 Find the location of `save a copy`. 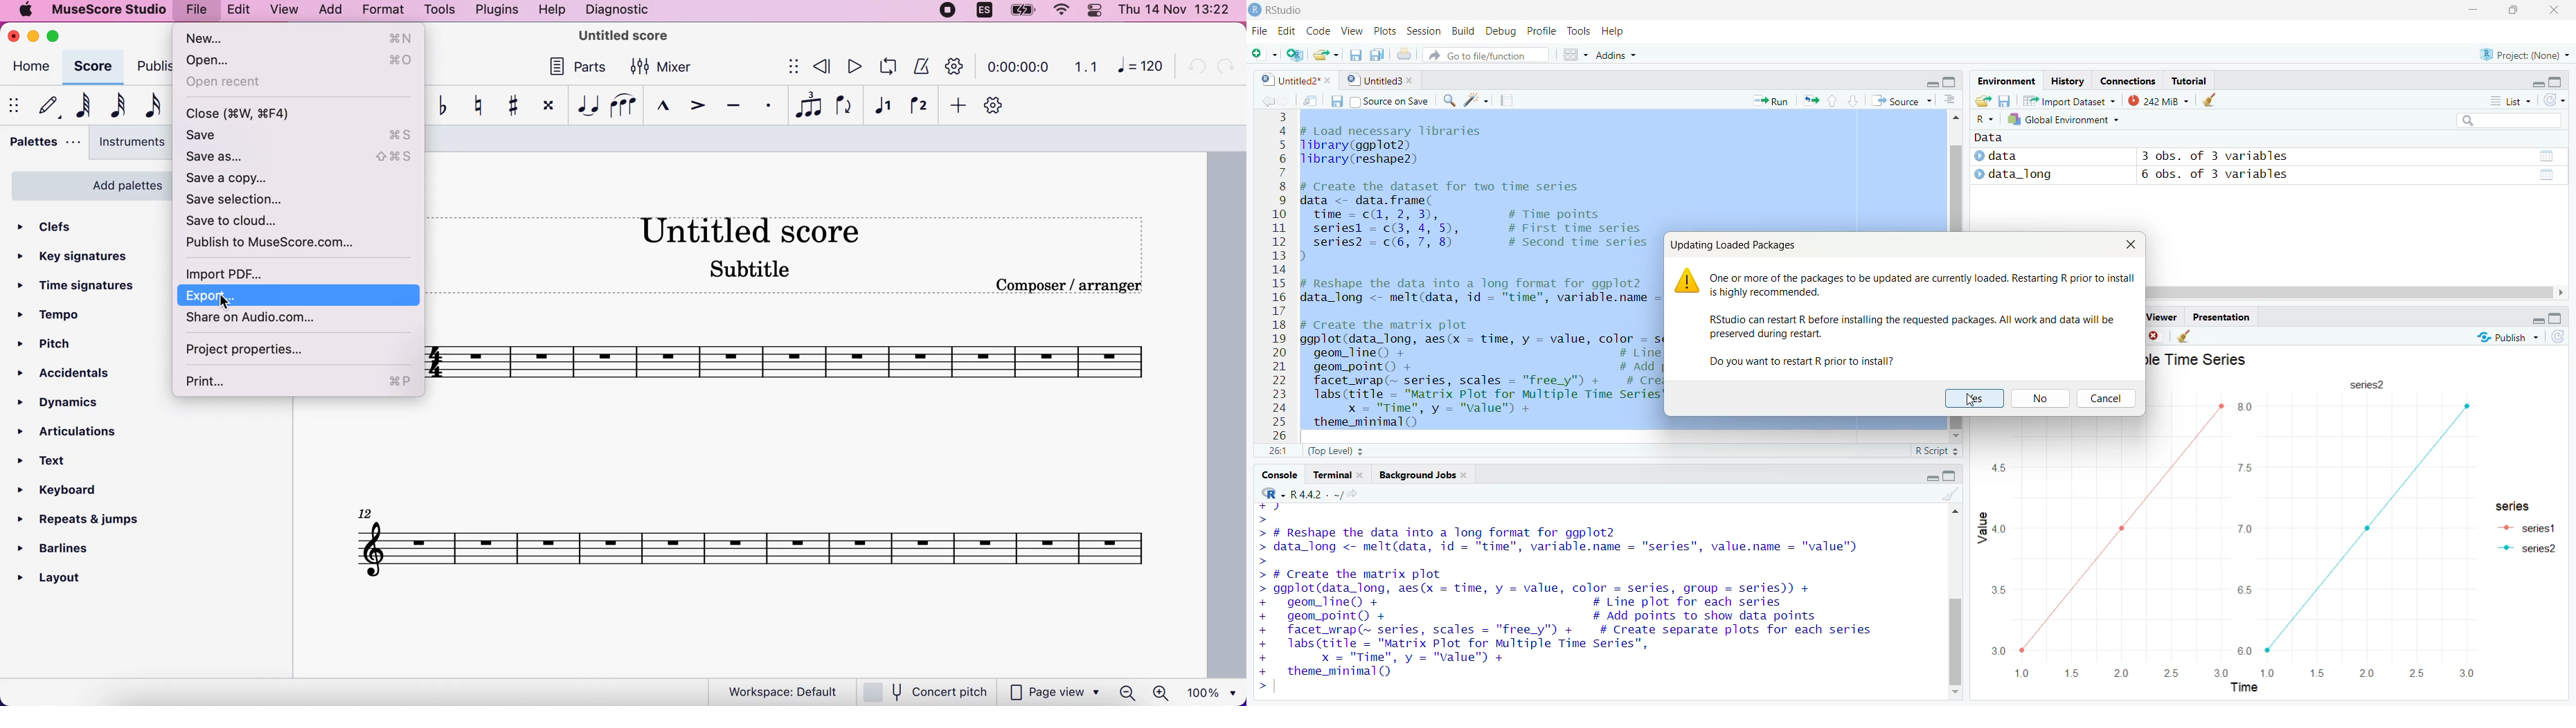

save a copy is located at coordinates (287, 178).